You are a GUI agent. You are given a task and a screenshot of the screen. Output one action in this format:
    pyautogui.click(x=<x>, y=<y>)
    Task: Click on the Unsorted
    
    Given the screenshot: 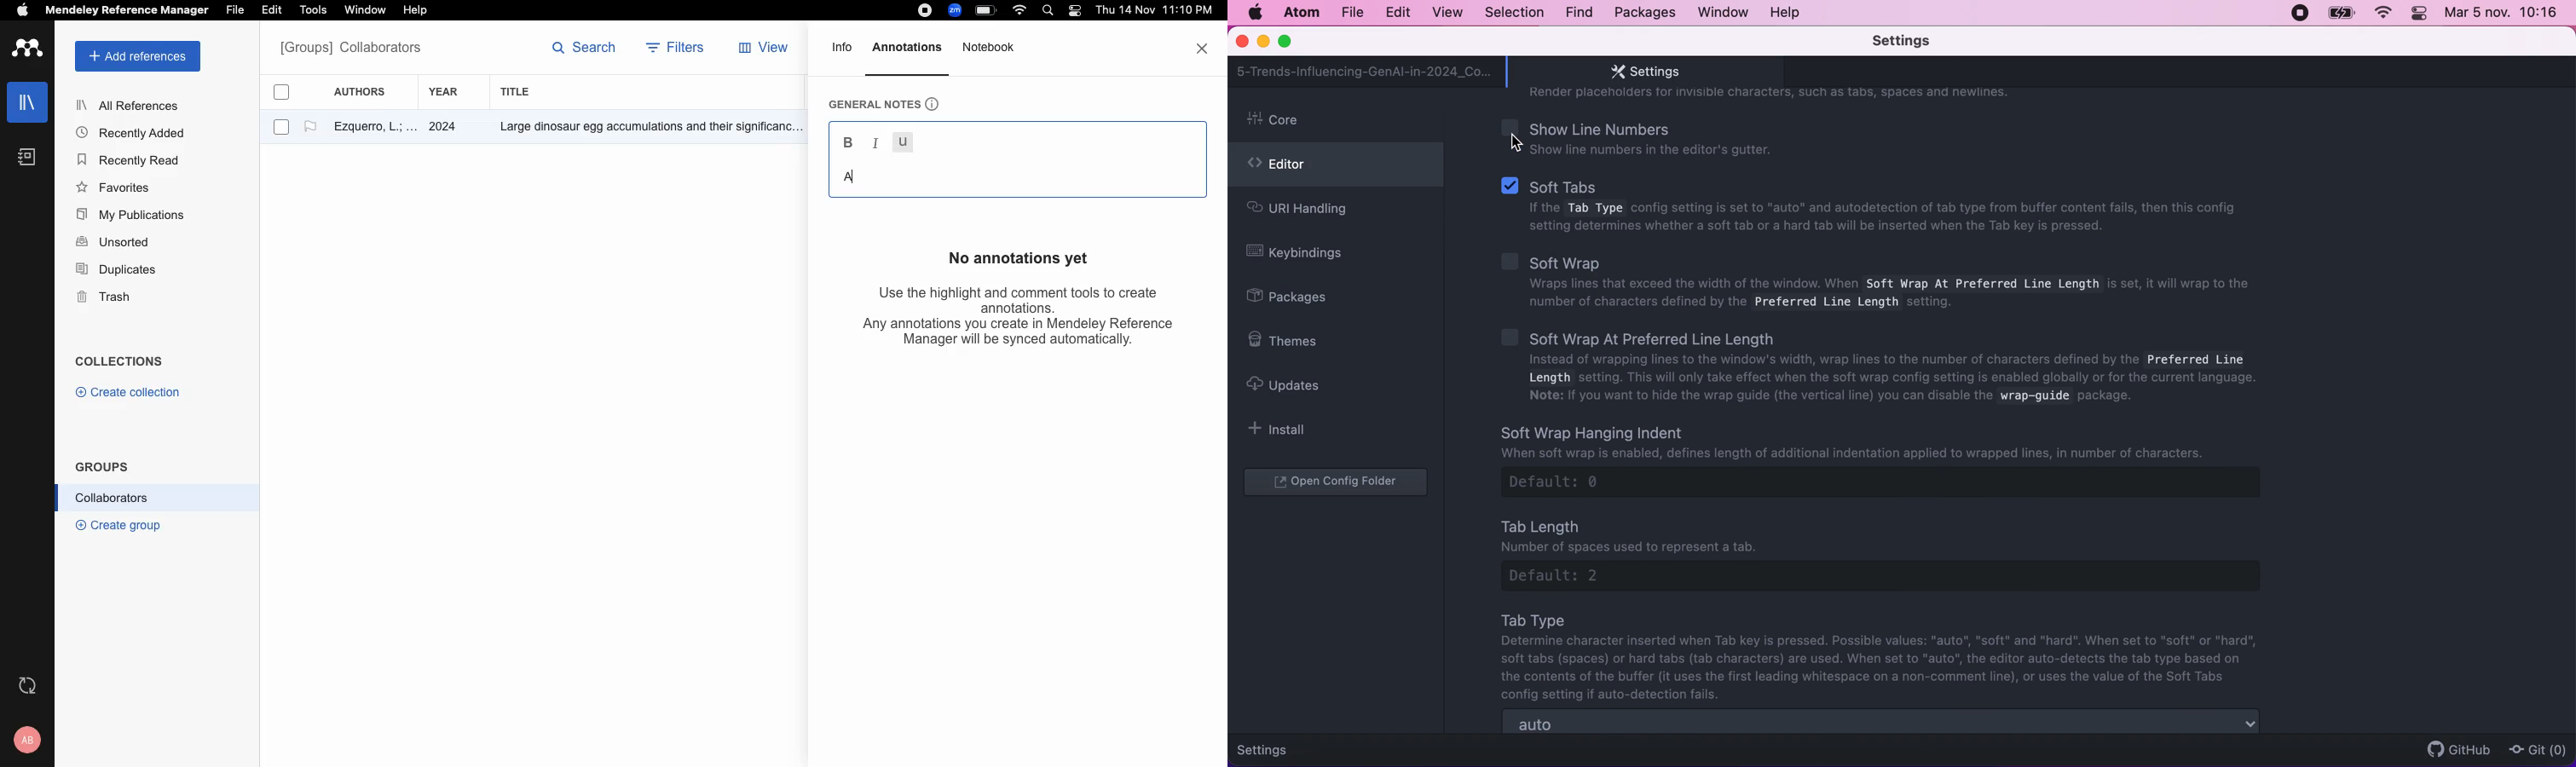 What is the action you would take?
    pyautogui.click(x=115, y=243)
    